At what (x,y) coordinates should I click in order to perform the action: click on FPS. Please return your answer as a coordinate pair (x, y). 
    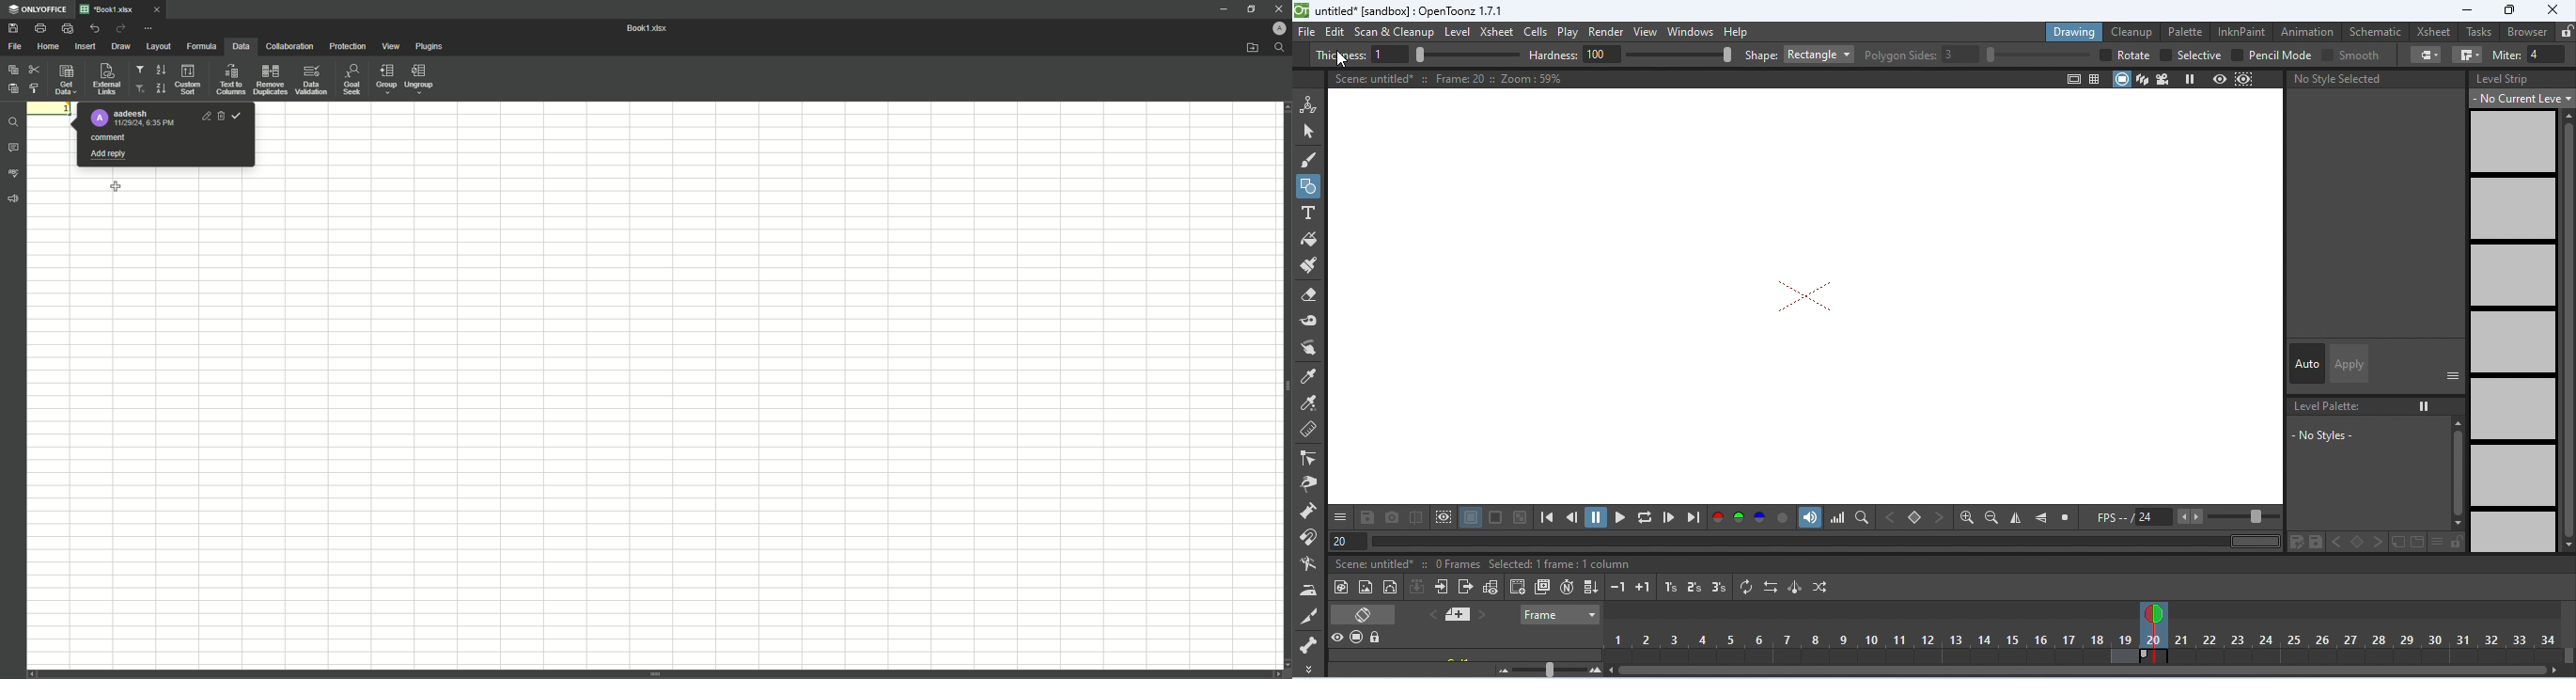
    Looking at the image, I should click on (2187, 518).